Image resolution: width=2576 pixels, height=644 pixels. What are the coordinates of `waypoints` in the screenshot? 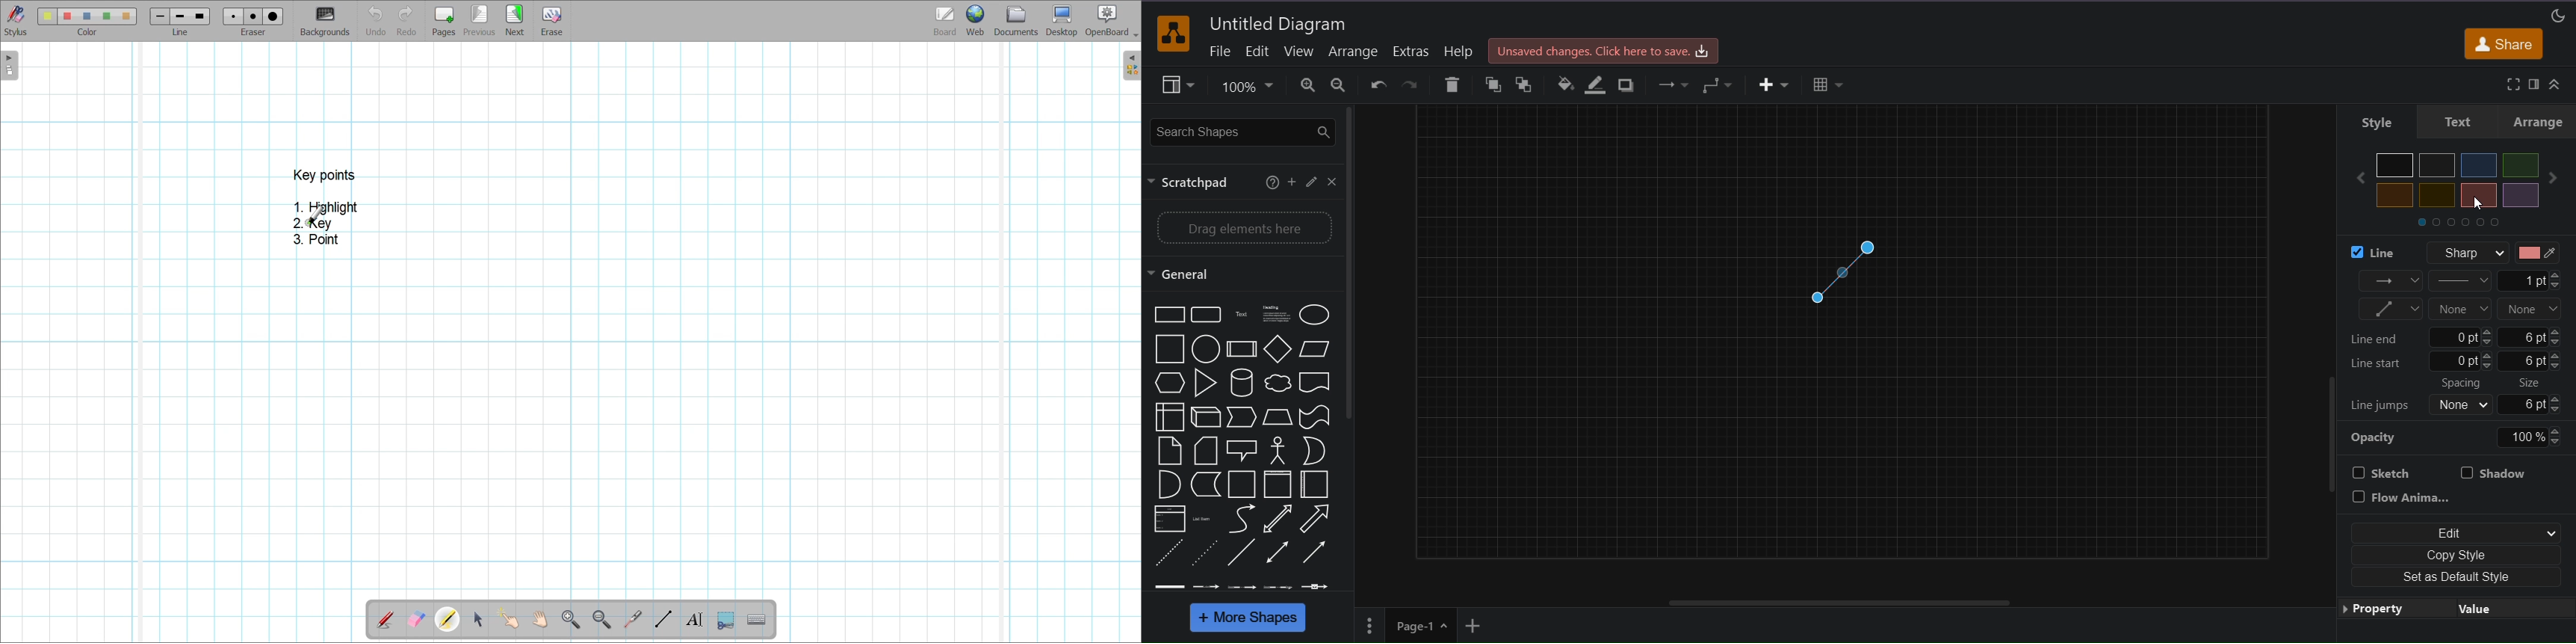 It's located at (1721, 83).